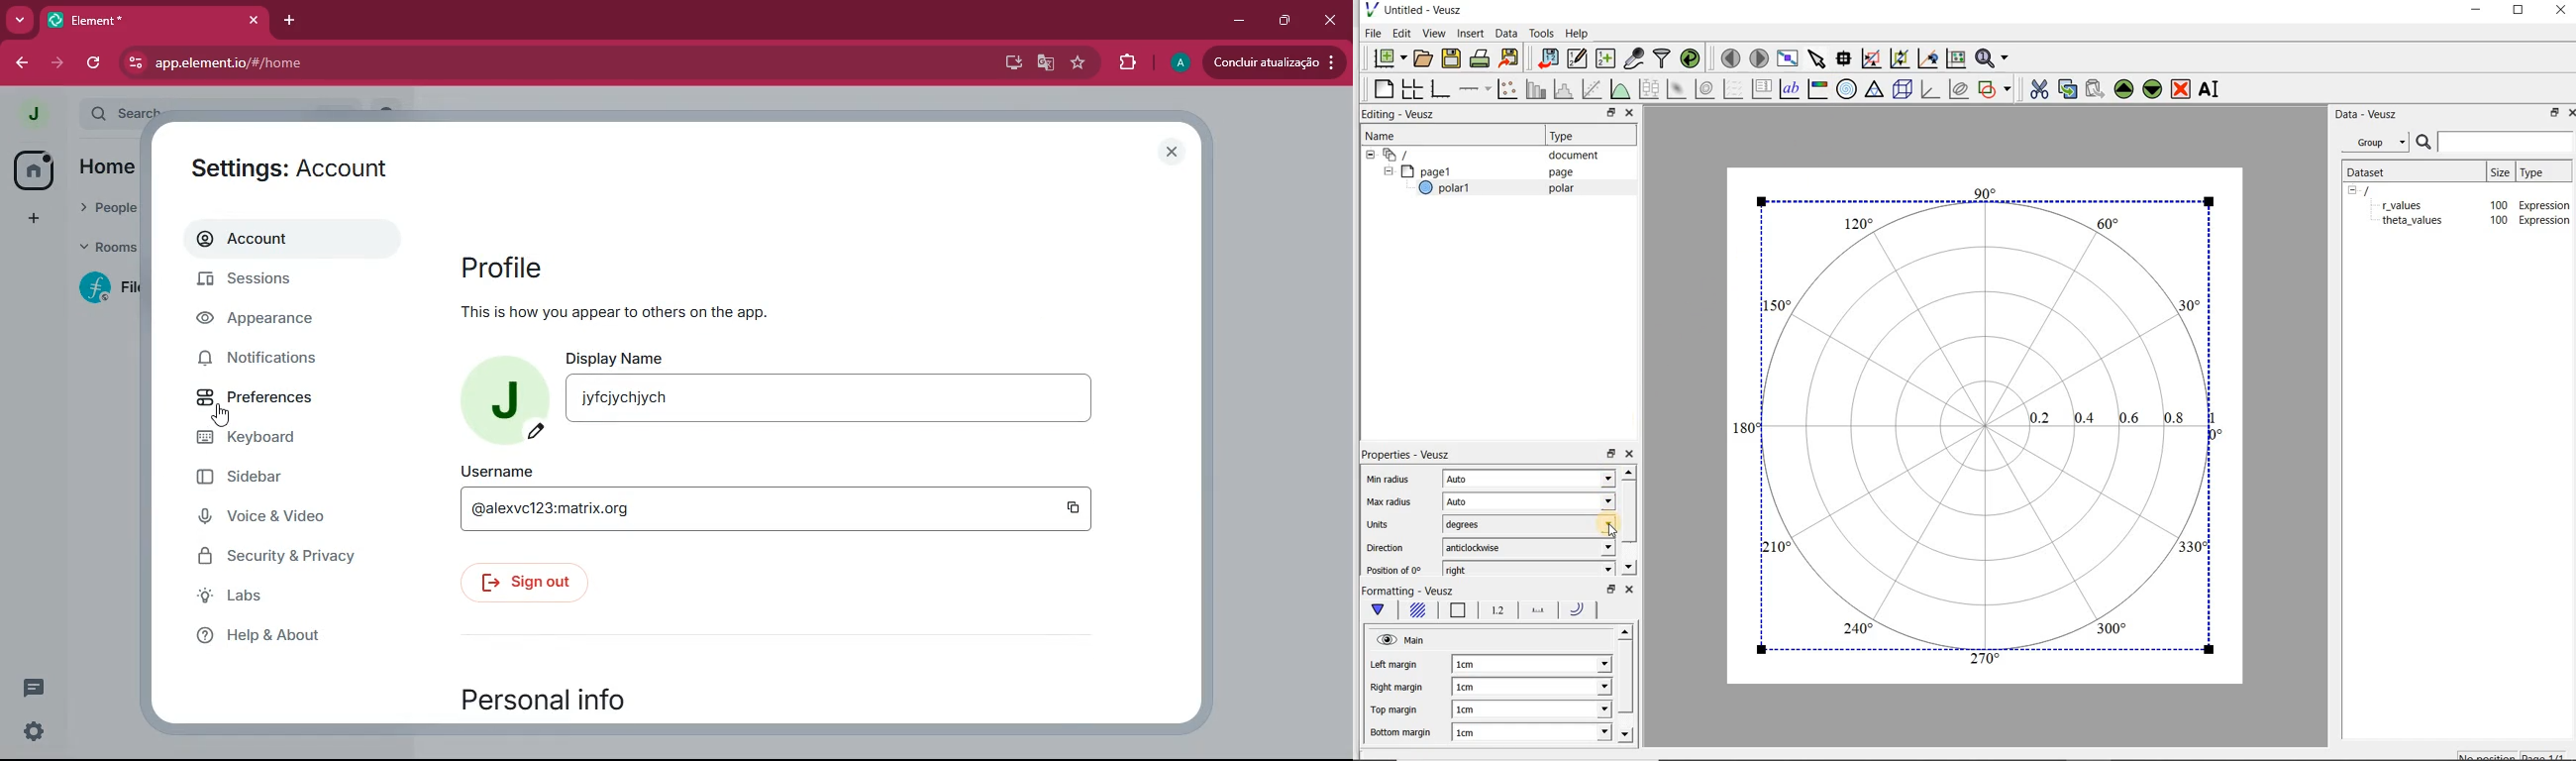 The width and height of the screenshot is (2576, 784). Describe the element at coordinates (2372, 114) in the screenshot. I see `Data - Veusz` at that location.